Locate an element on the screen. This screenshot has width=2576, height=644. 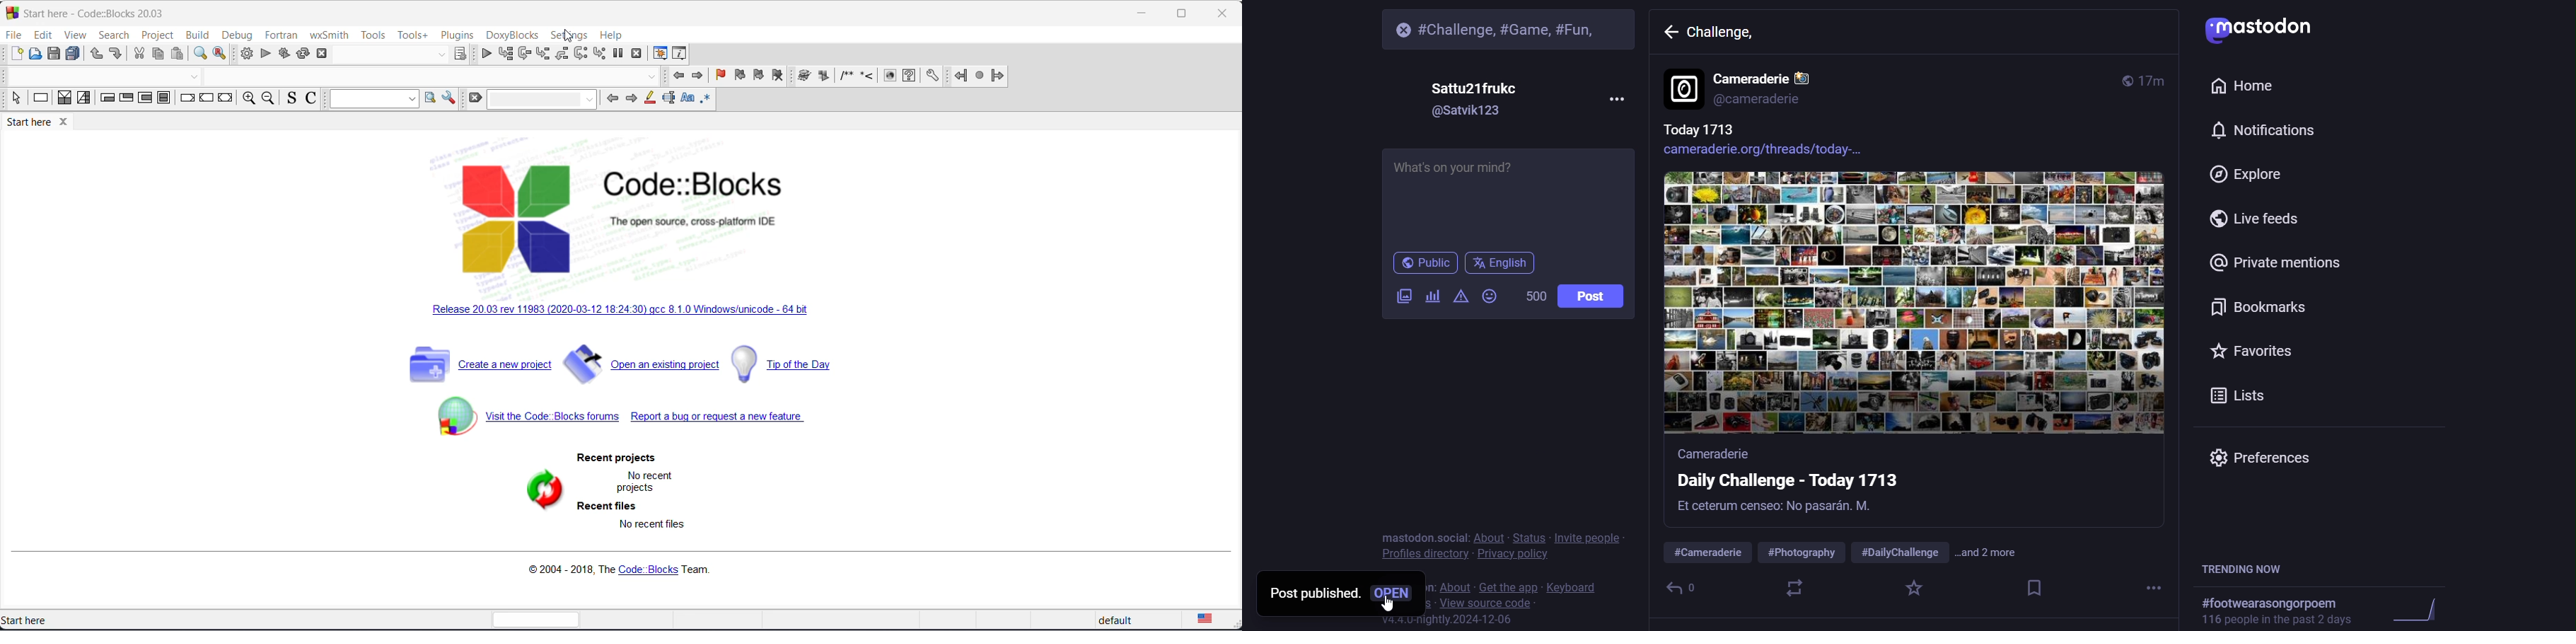
debug/continue is located at coordinates (485, 54).